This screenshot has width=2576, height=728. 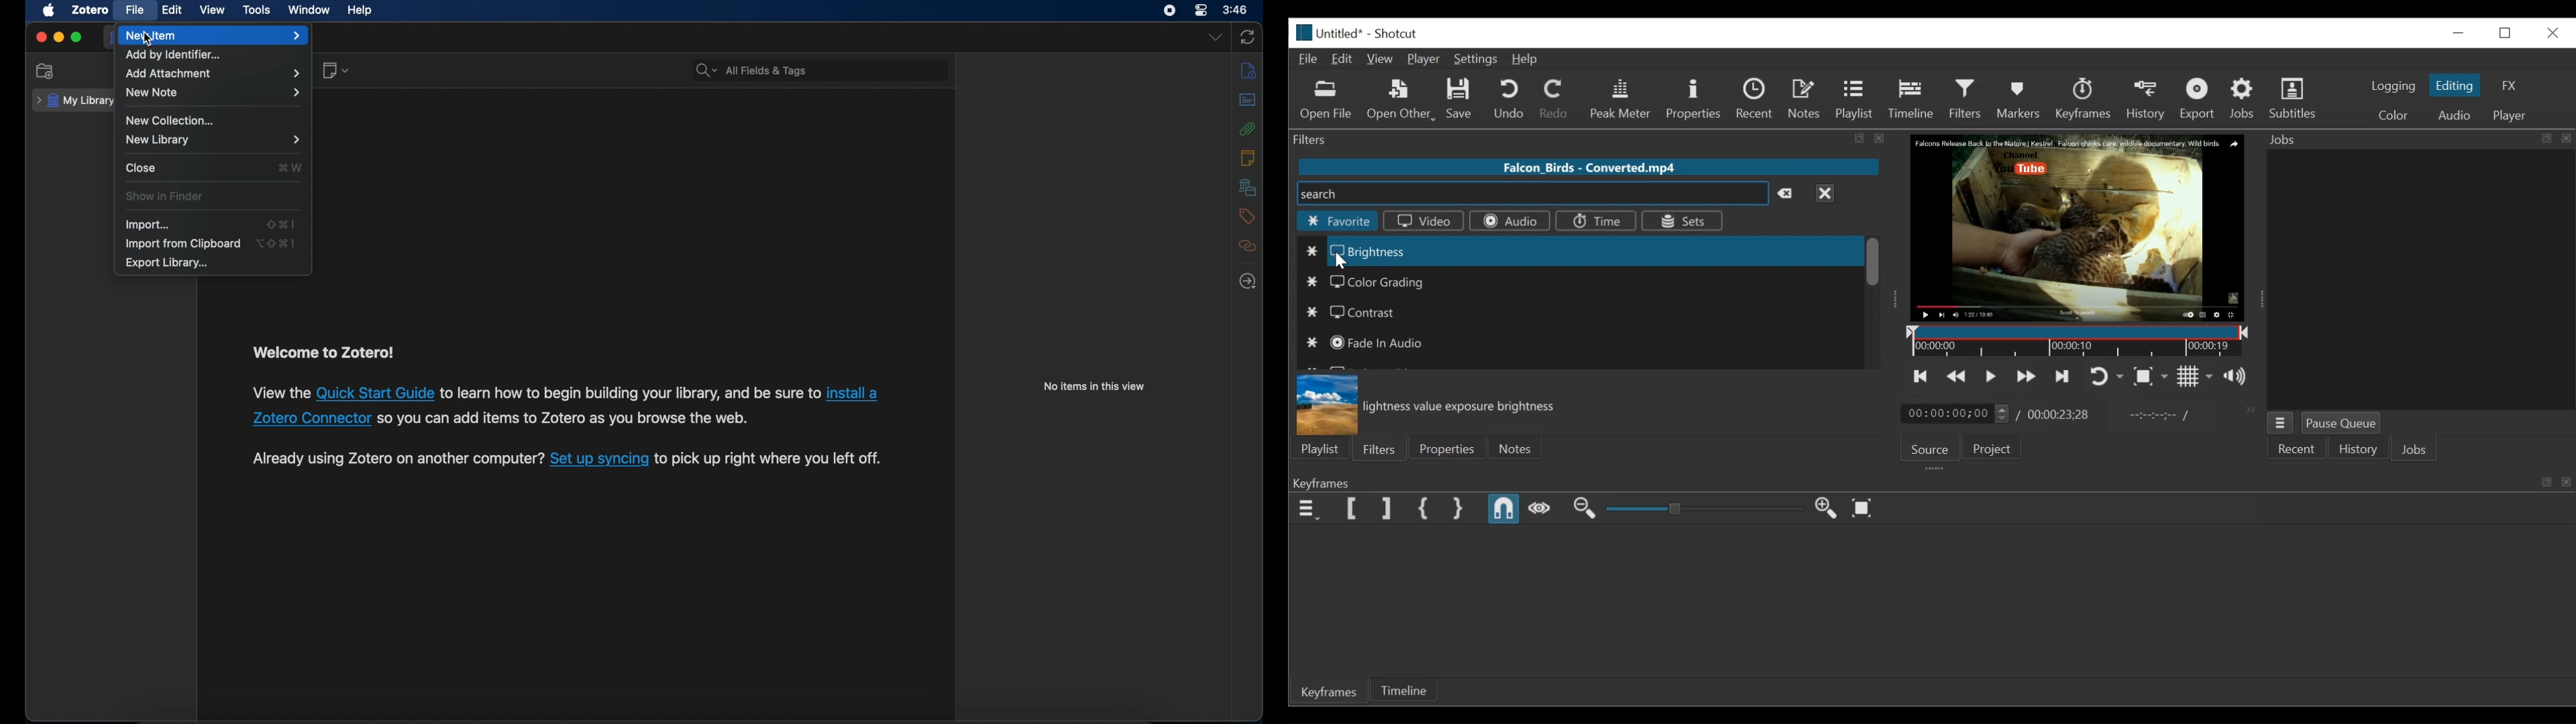 I want to click on Save, so click(x=1459, y=99).